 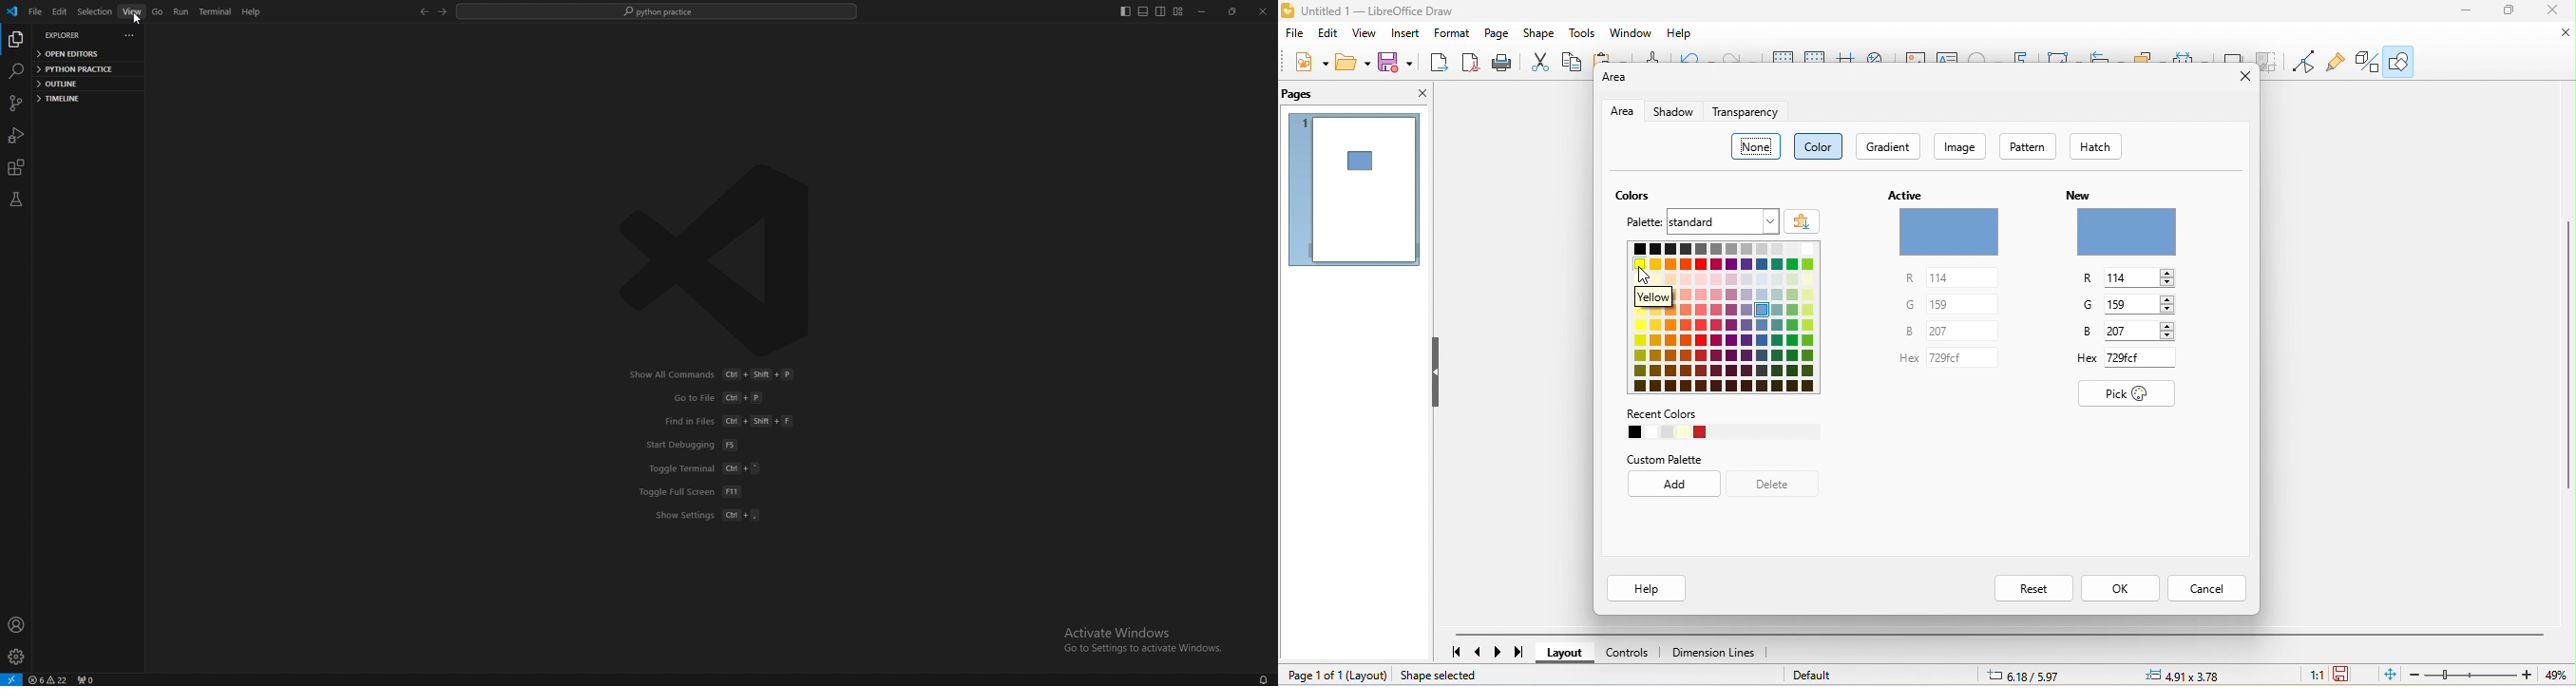 What do you see at coordinates (15, 200) in the screenshot?
I see `testing` at bounding box center [15, 200].